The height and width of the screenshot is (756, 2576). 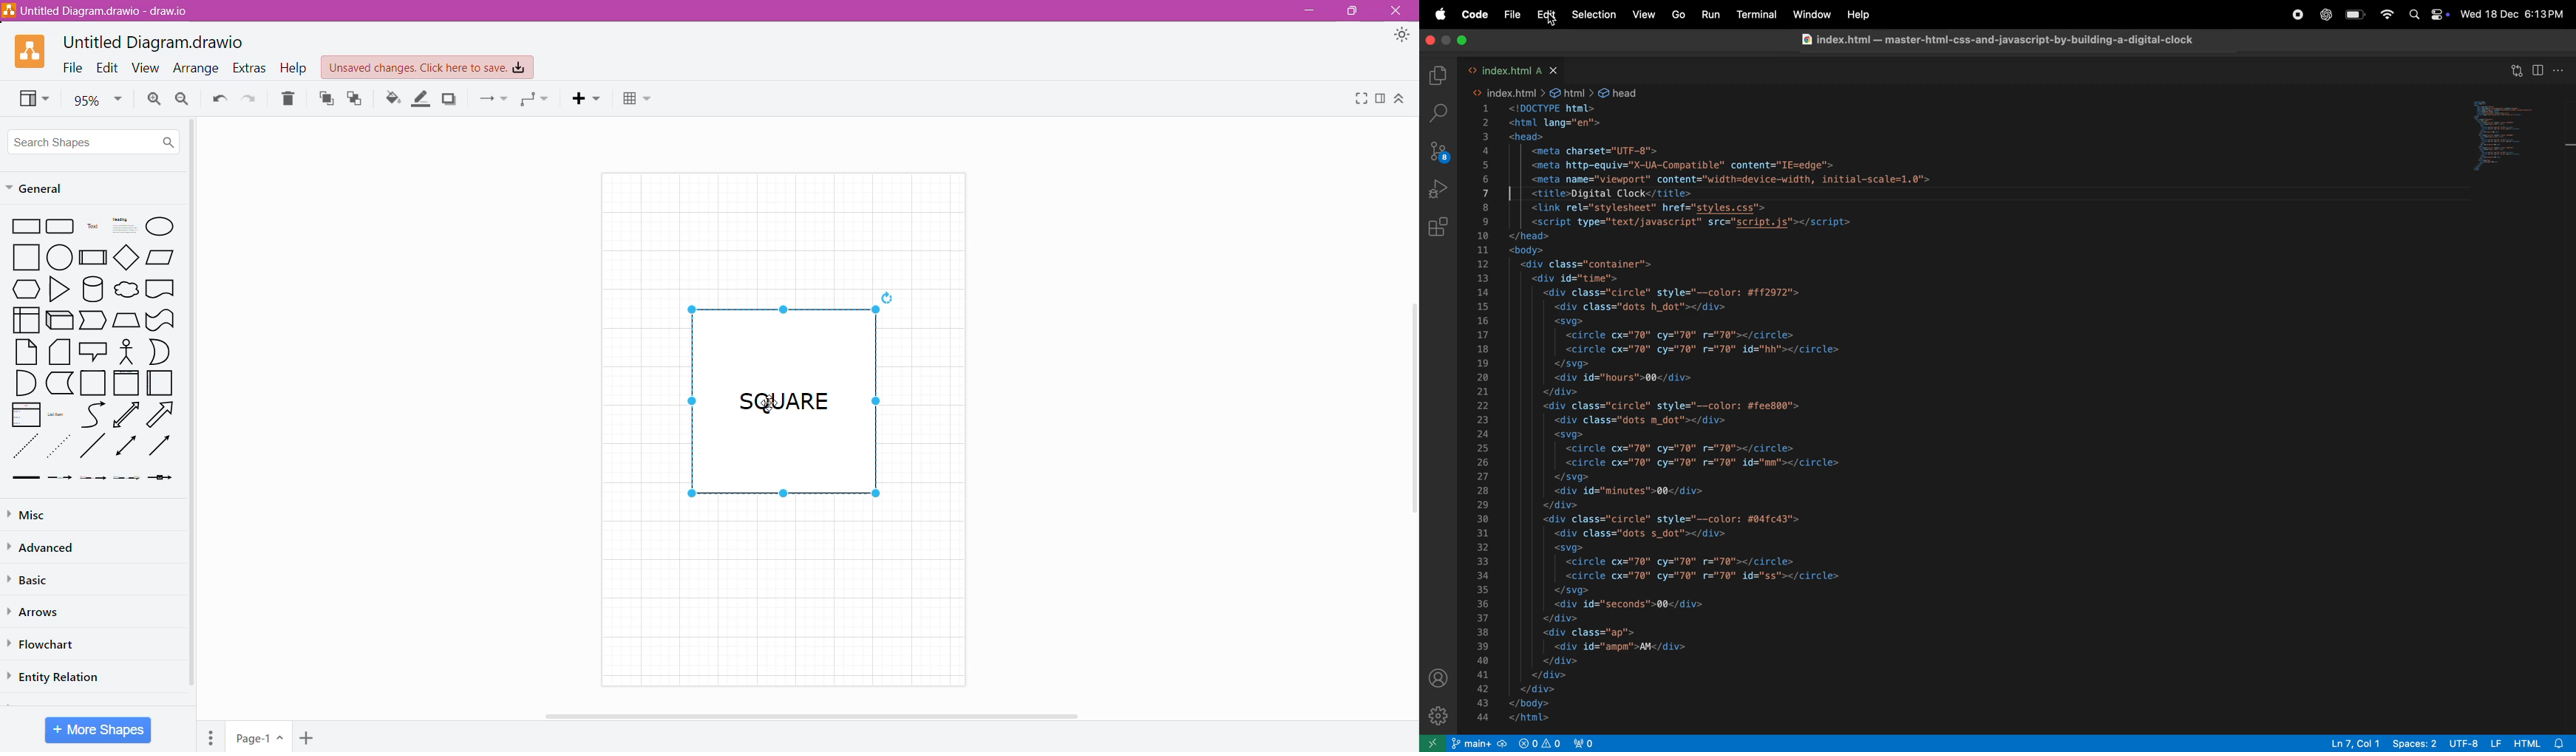 What do you see at coordinates (493, 100) in the screenshot?
I see `Connection` at bounding box center [493, 100].